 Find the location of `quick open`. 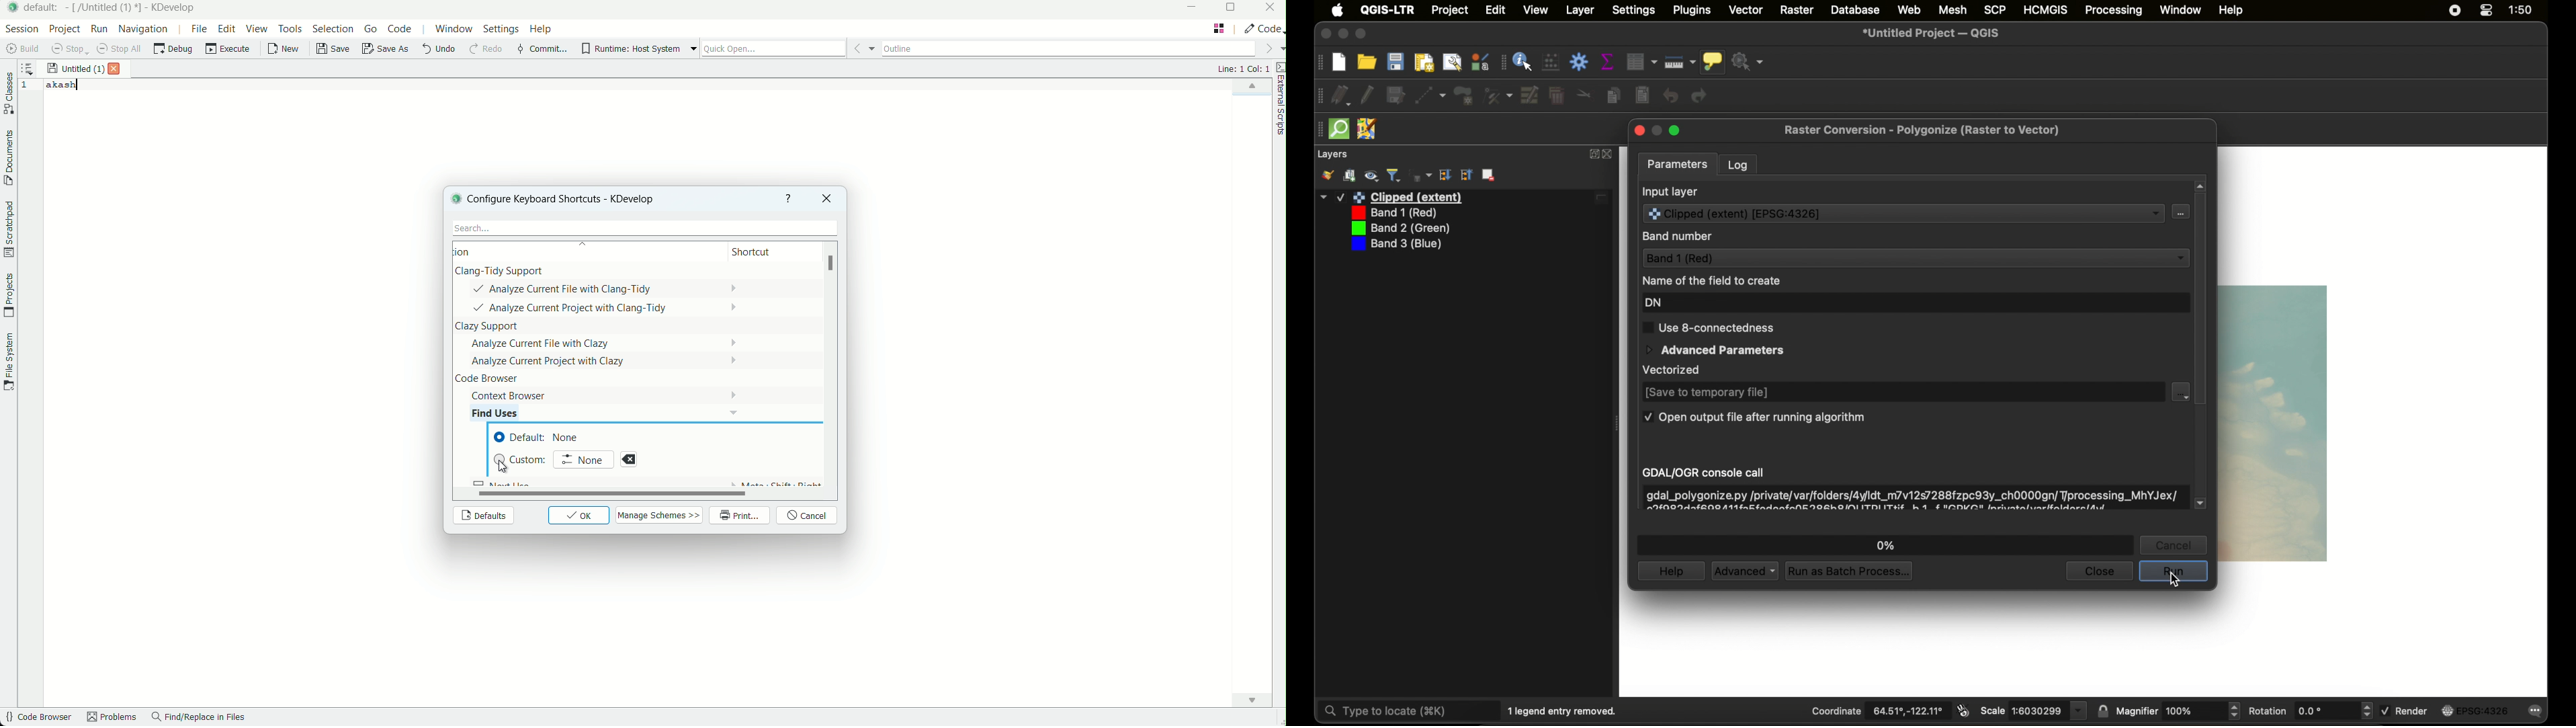

quick open is located at coordinates (773, 49).